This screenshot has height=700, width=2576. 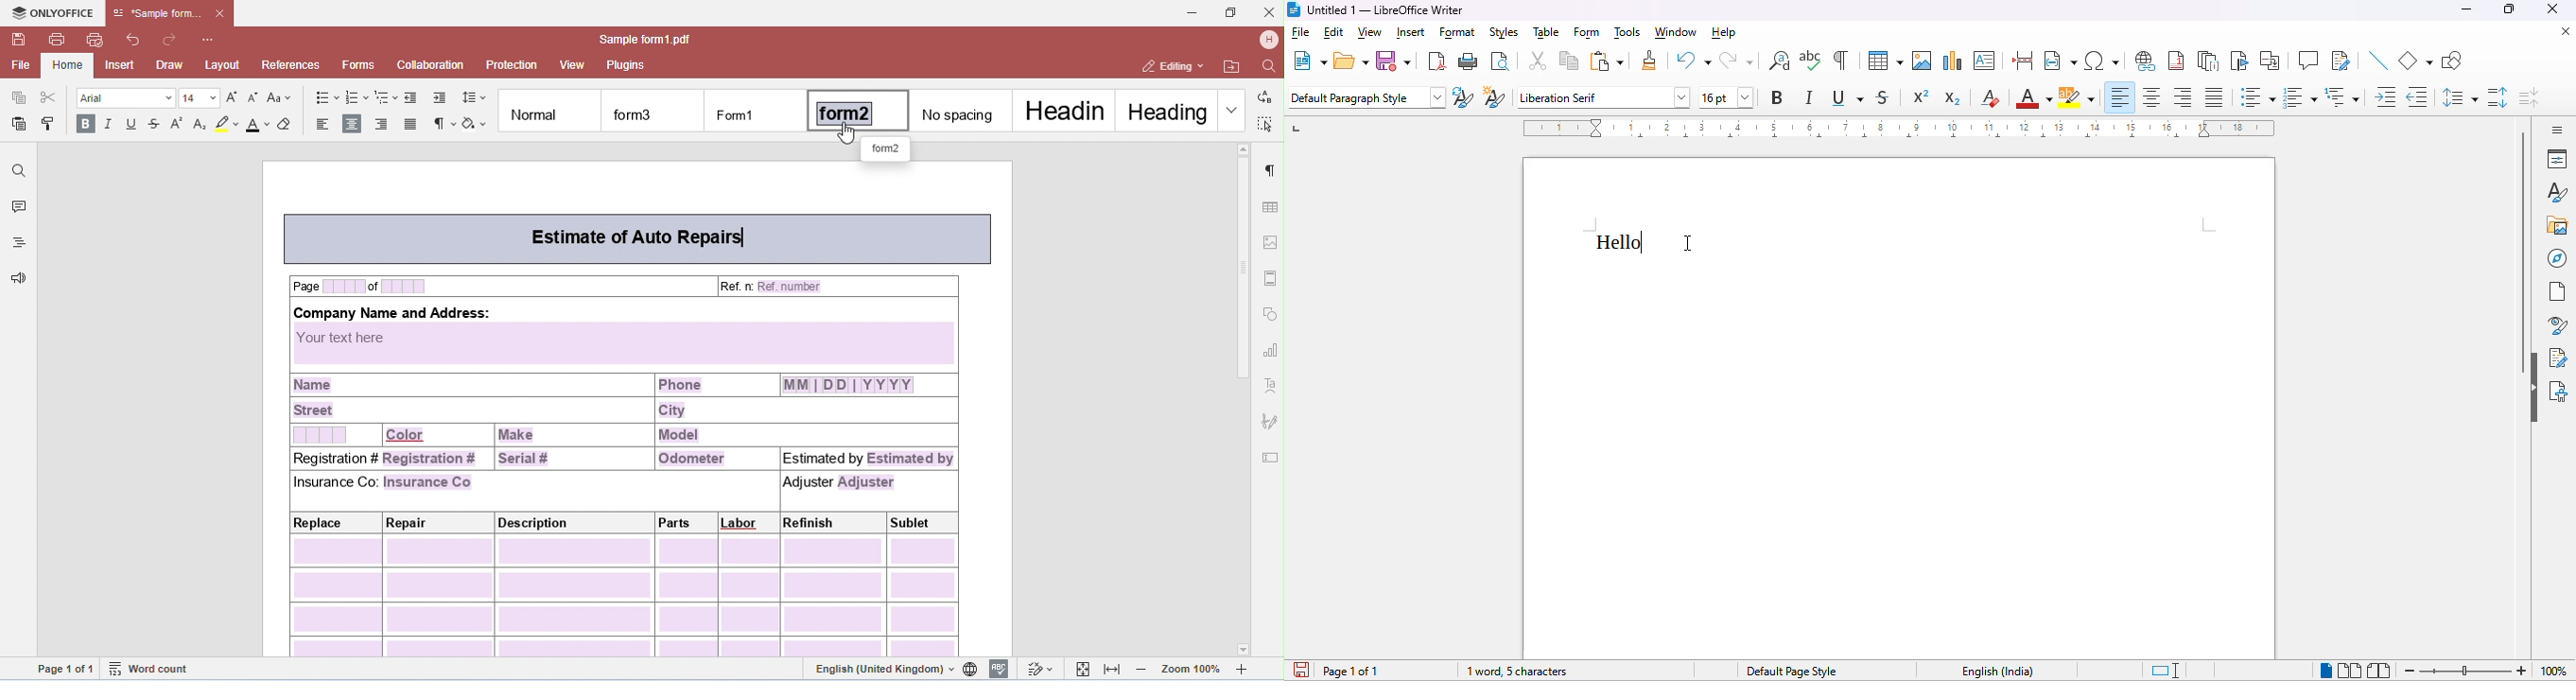 I want to click on help, so click(x=1723, y=33).